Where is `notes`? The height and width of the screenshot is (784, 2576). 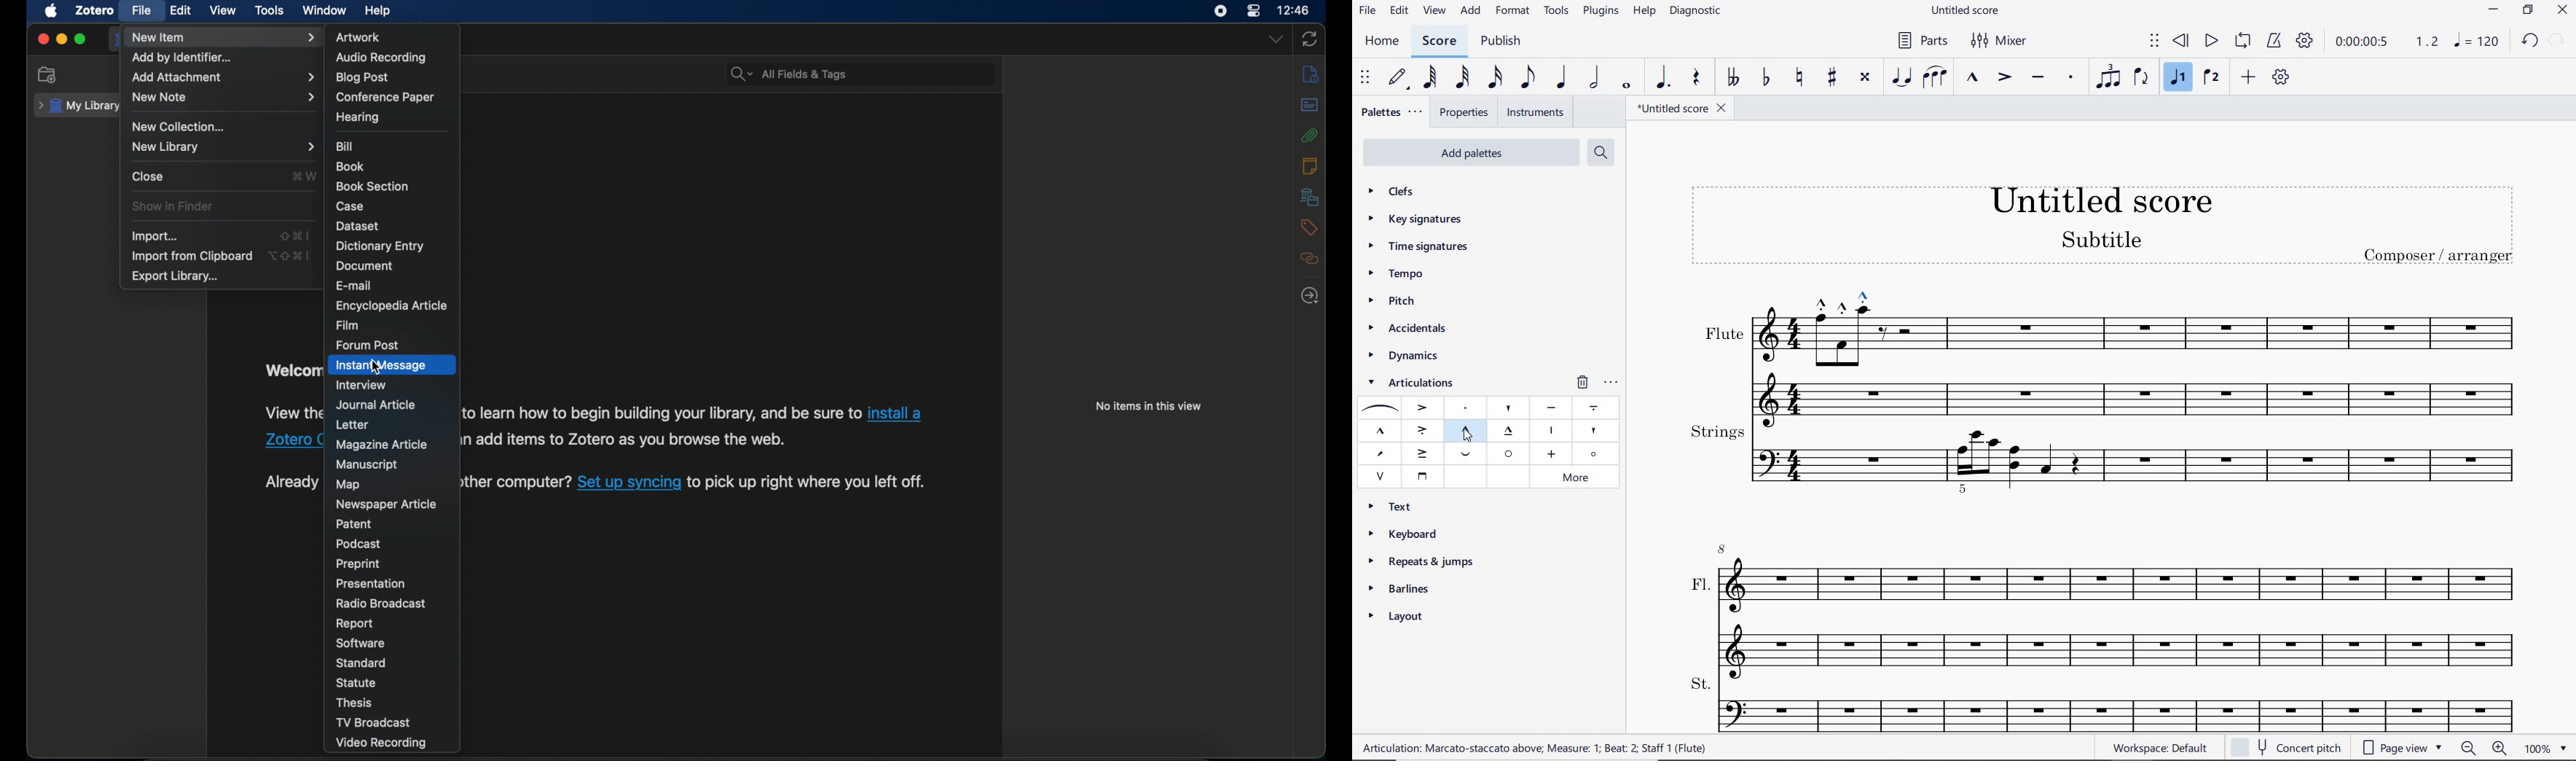 notes is located at coordinates (1313, 73).